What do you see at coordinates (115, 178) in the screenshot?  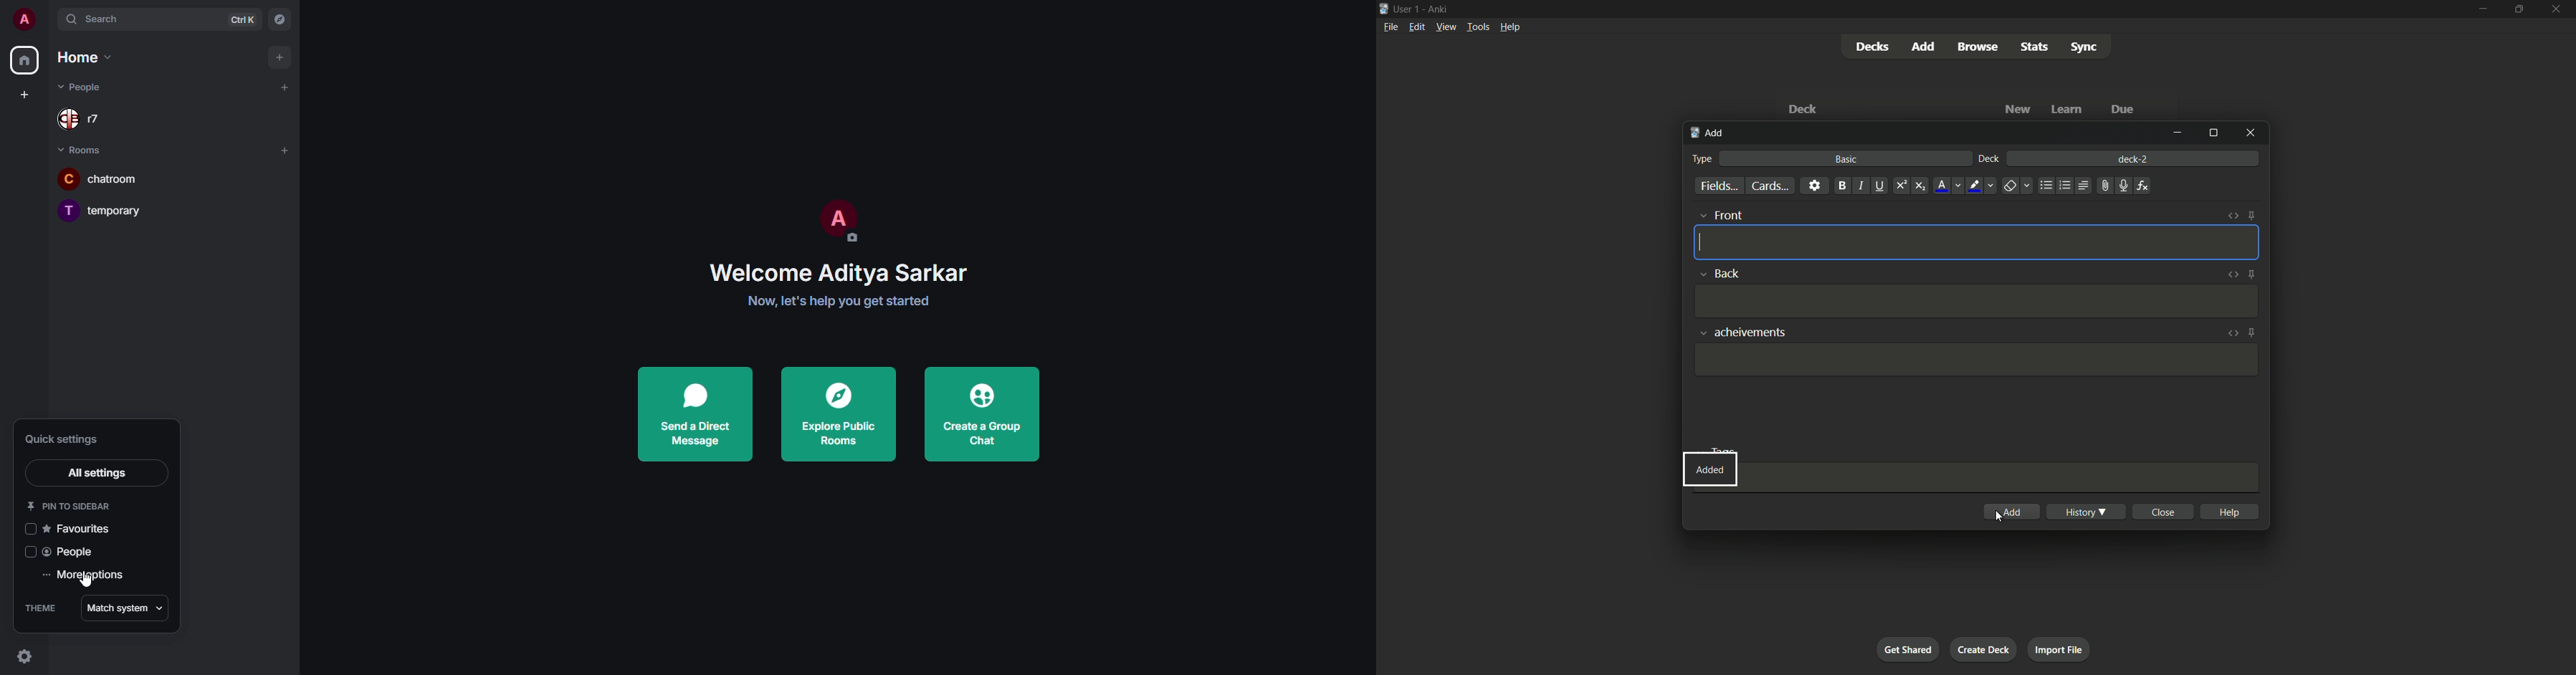 I see `chatroom` at bounding box center [115, 178].